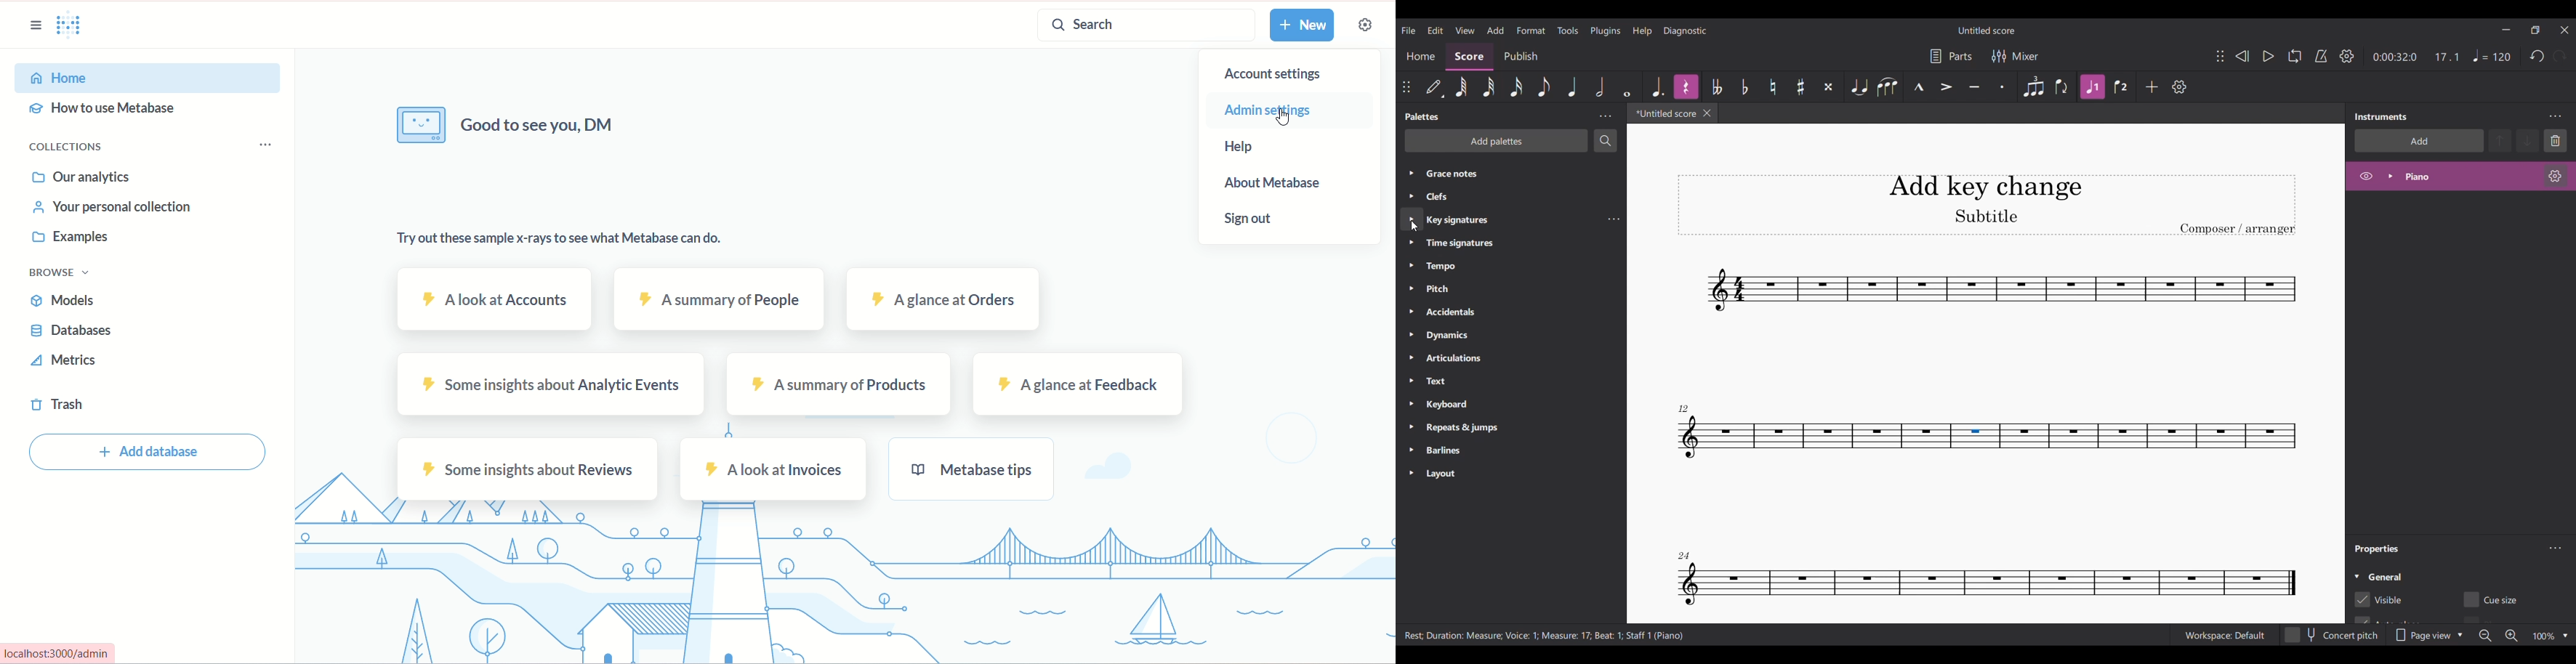 The height and width of the screenshot is (672, 2576). What do you see at coordinates (2348, 56) in the screenshot?
I see `Show/Hide settings` at bounding box center [2348, 56].